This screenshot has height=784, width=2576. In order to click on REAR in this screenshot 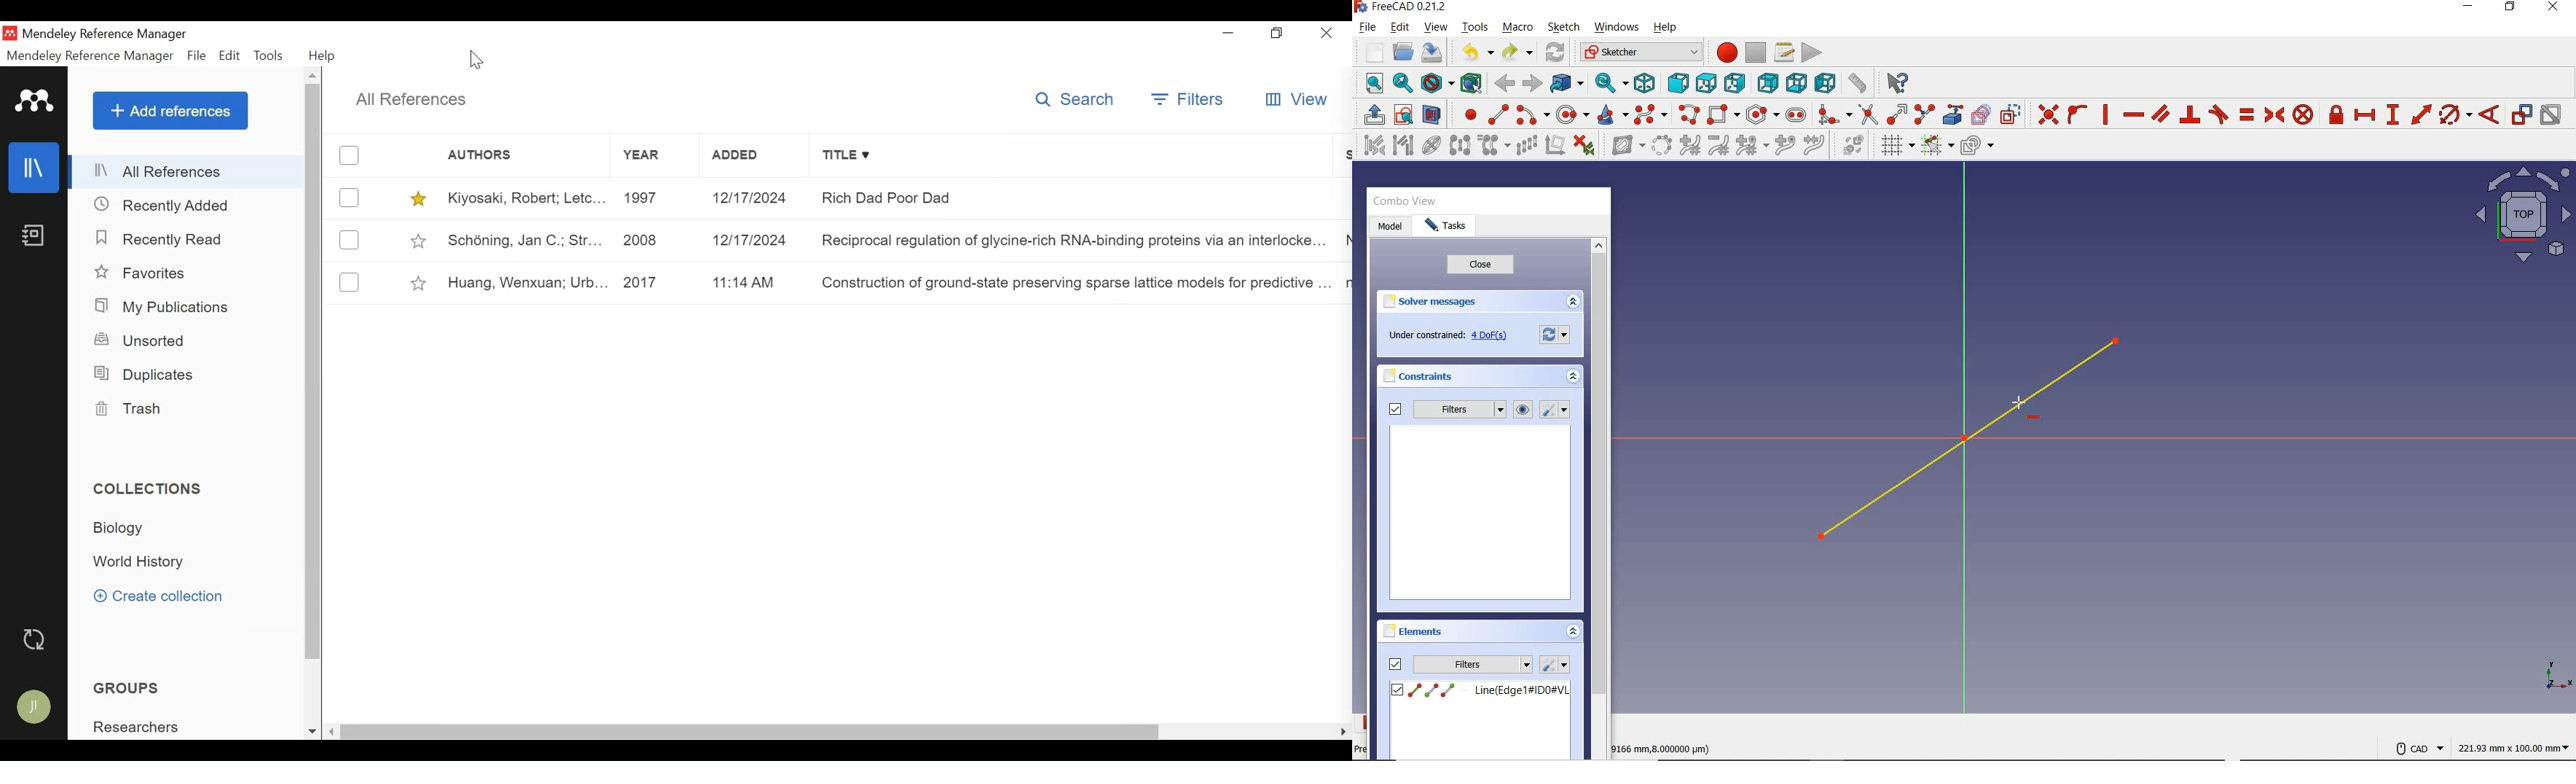, I will do `click(1766, 85)`.